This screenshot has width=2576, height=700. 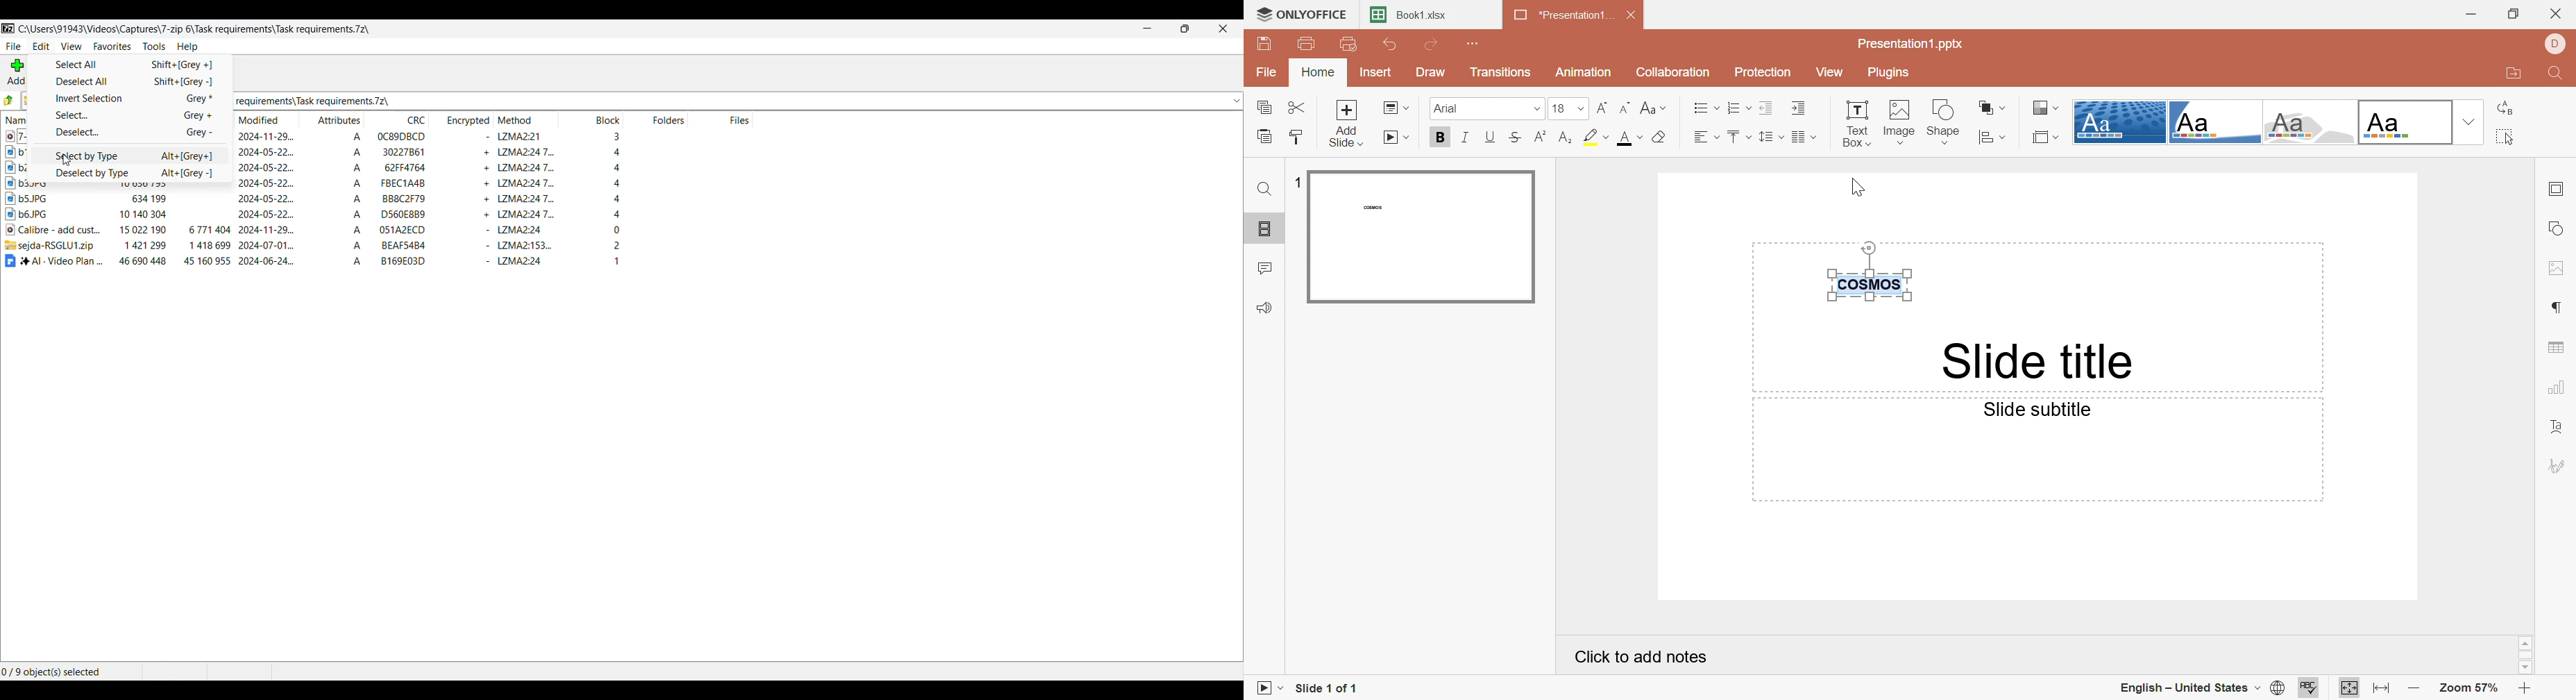 What do you see at coordinates (1405, 13) in the screenshot?
I see `Book1.xlsx` at bounding box center [1405, 13].